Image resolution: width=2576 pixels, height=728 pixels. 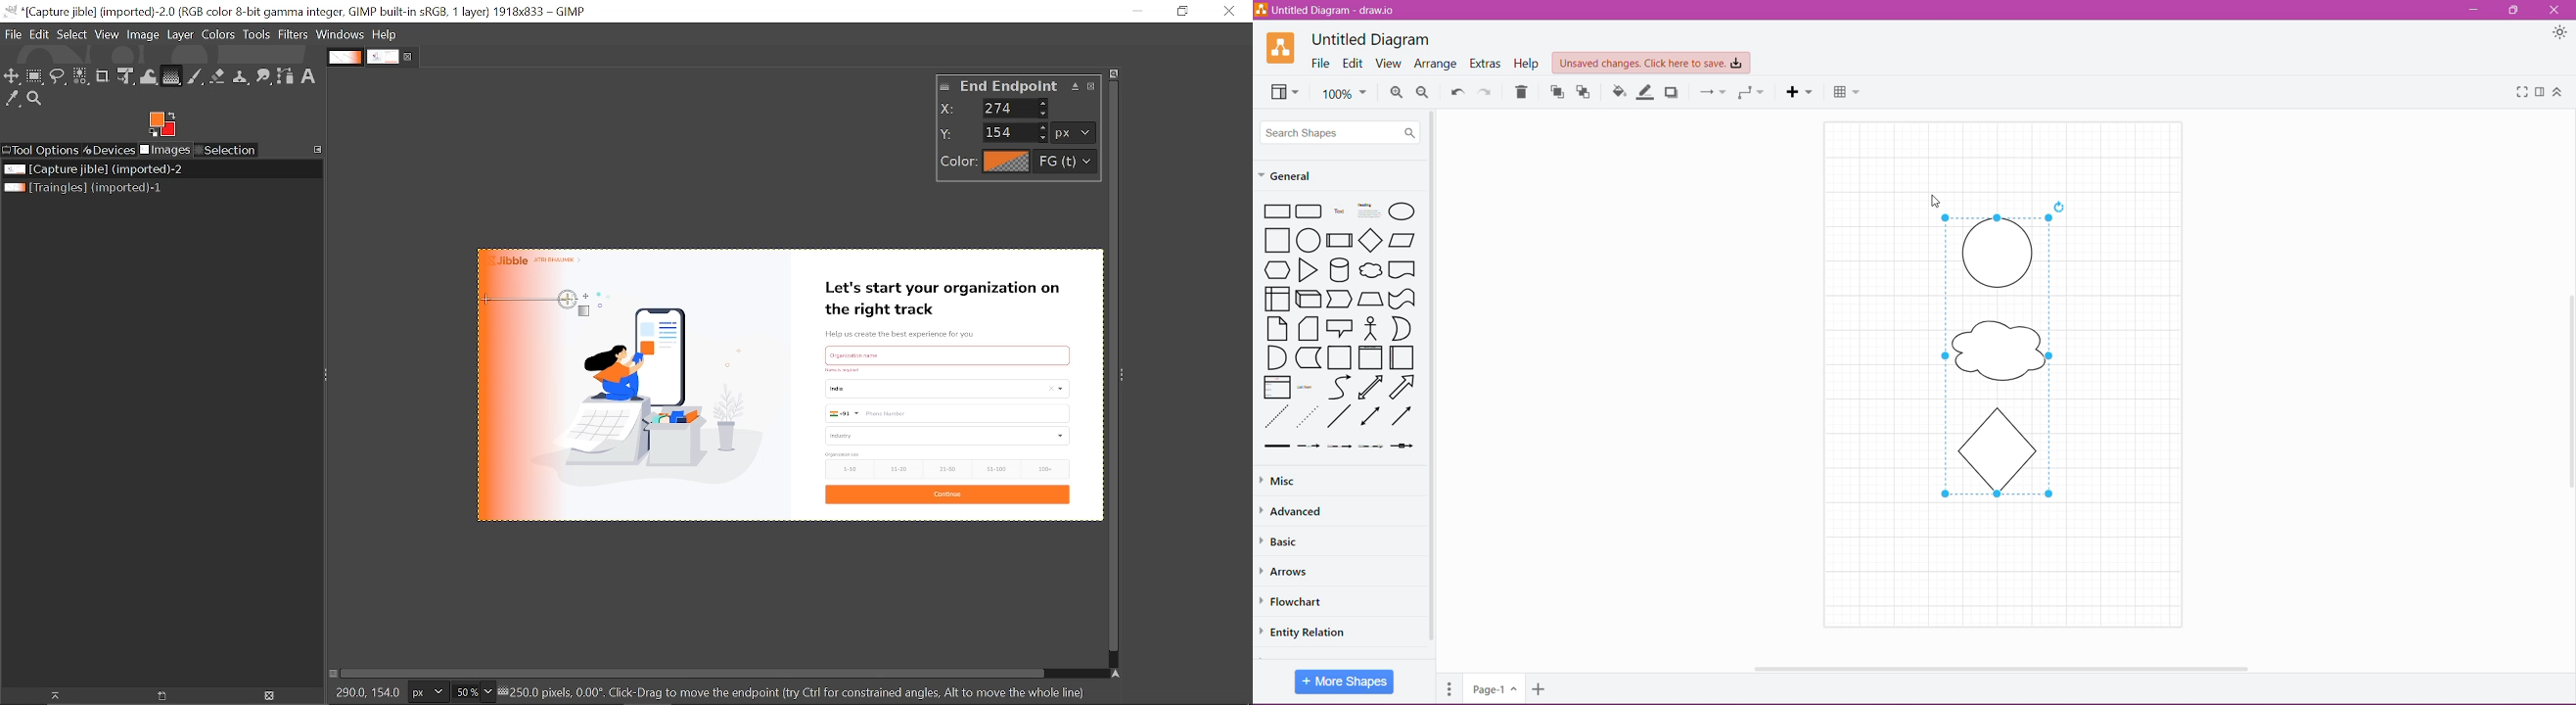 I want to click on Zoom, so click(x=1344, y=92).